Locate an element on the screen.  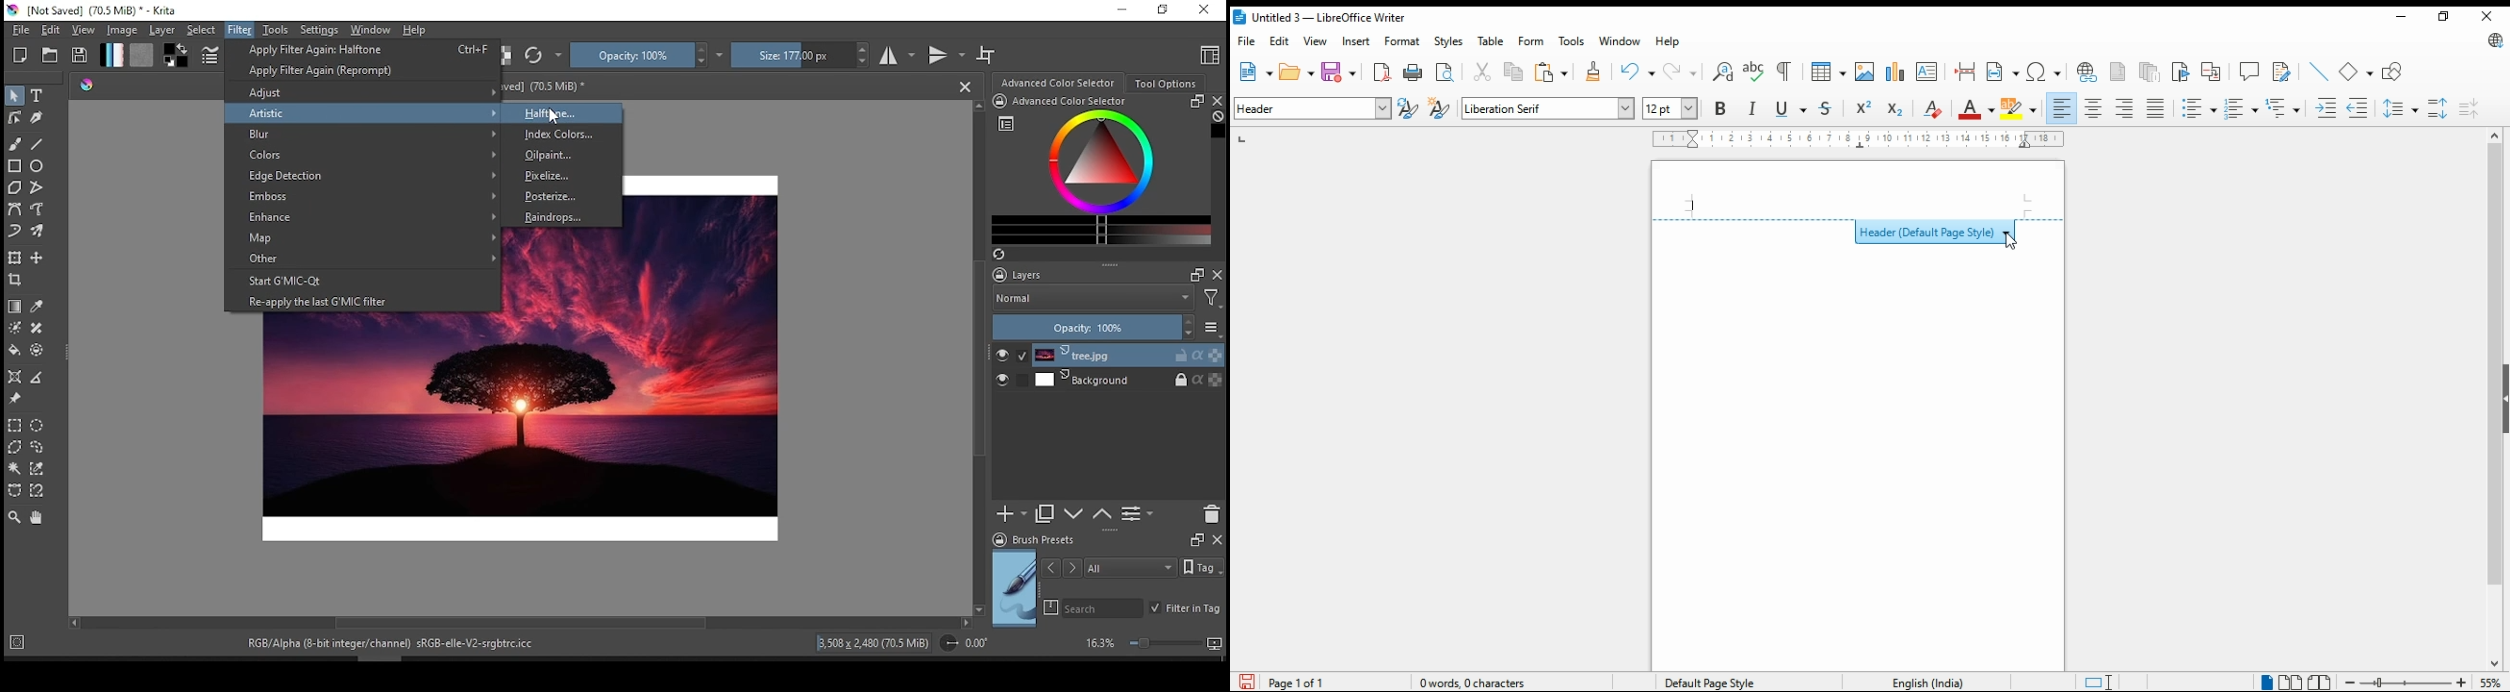
enclose and fill tool is located at coordinates (38, 351).